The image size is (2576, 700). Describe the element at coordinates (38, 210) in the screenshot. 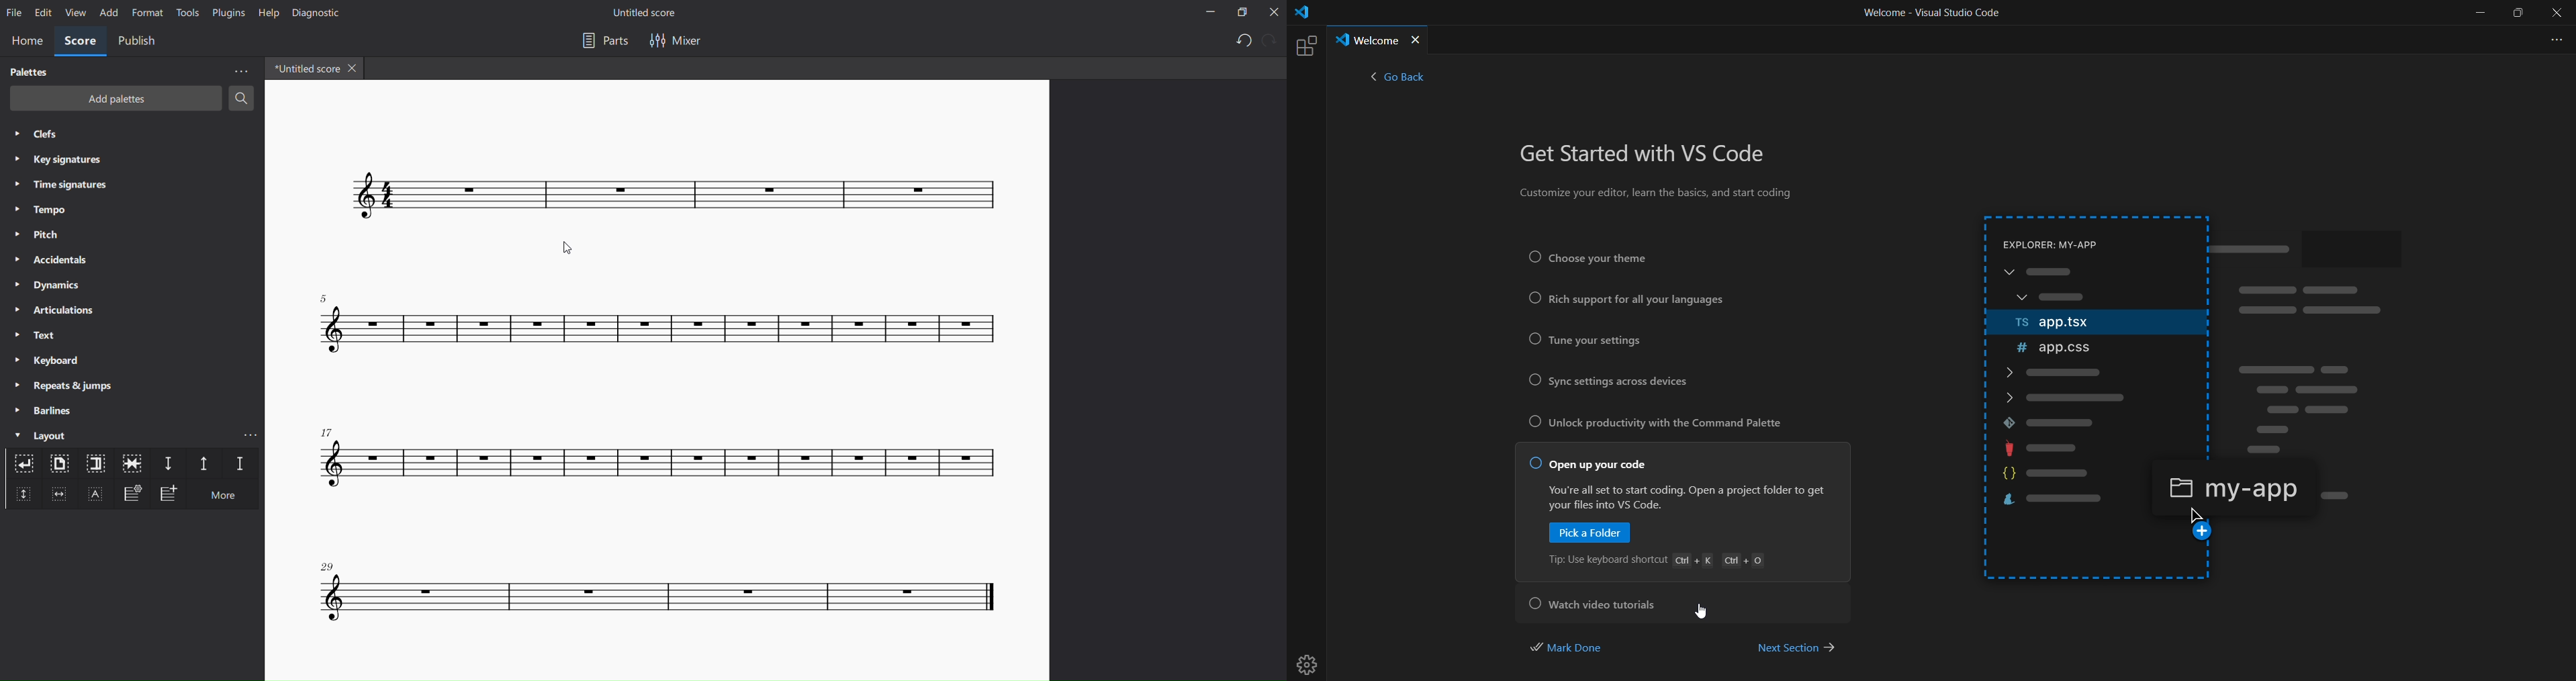

I see `tempo` at that location.